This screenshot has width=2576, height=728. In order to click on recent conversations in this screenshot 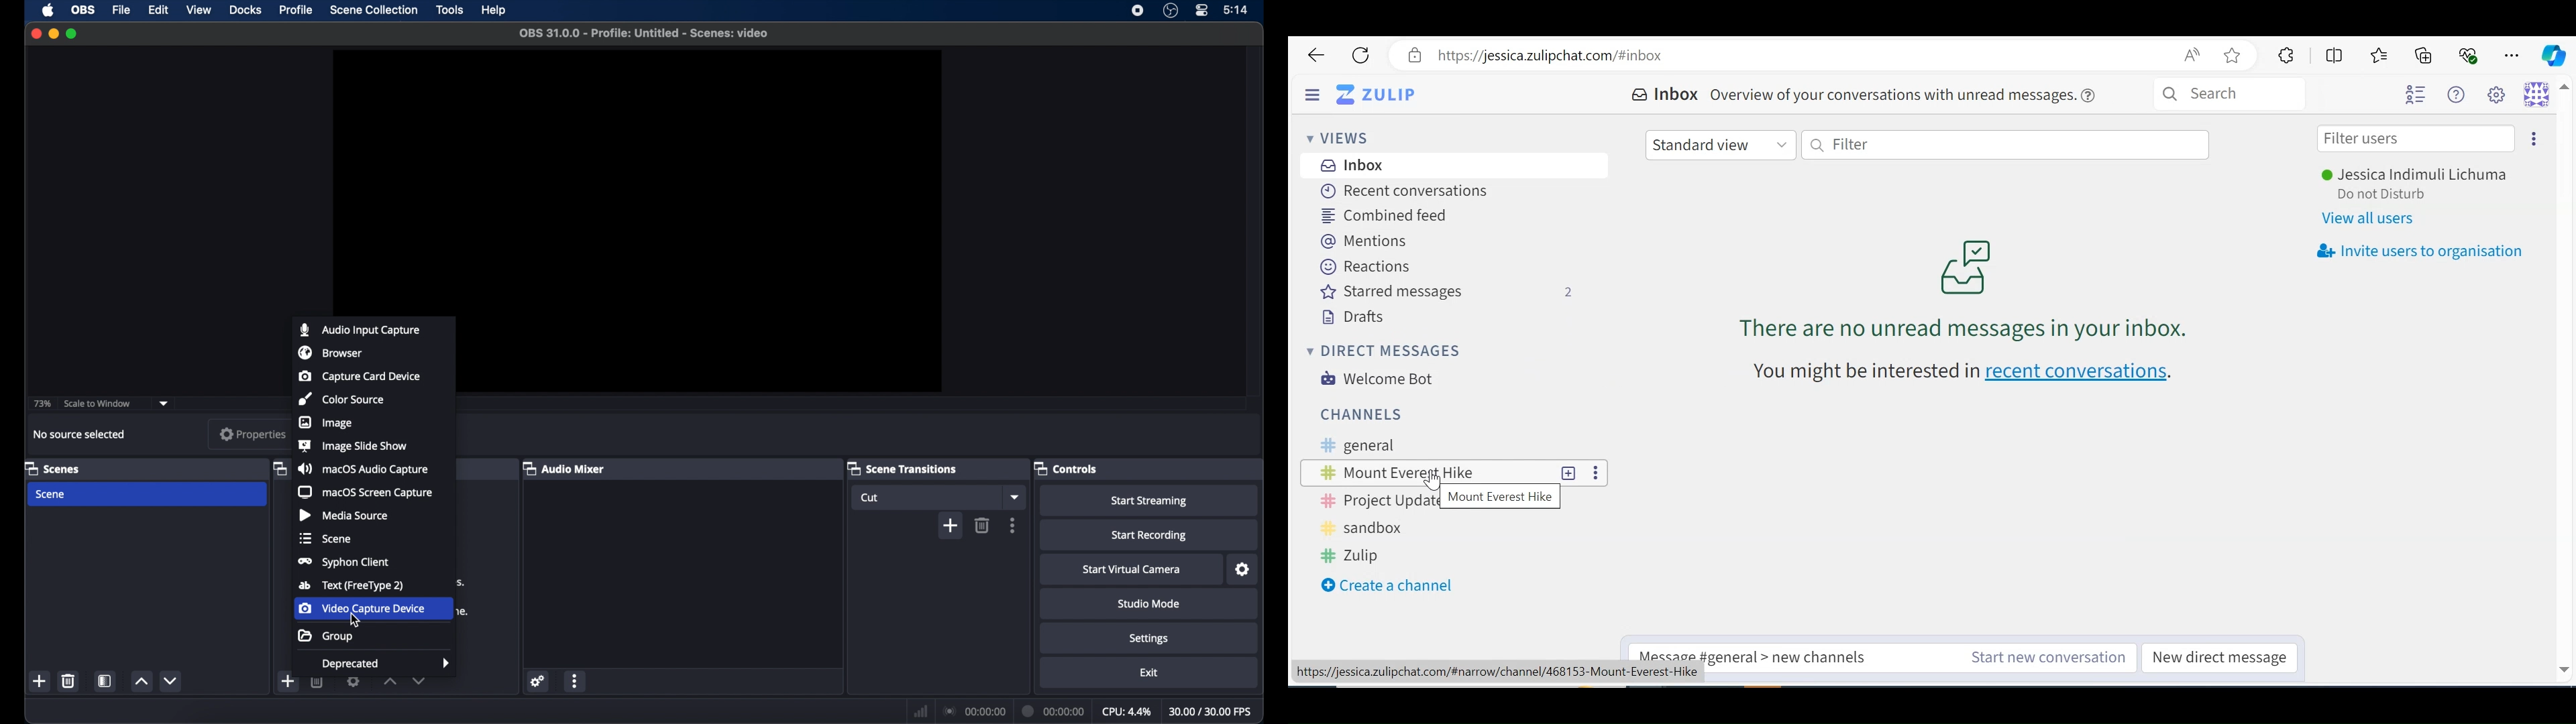, I will do `click(1966, 372)`.